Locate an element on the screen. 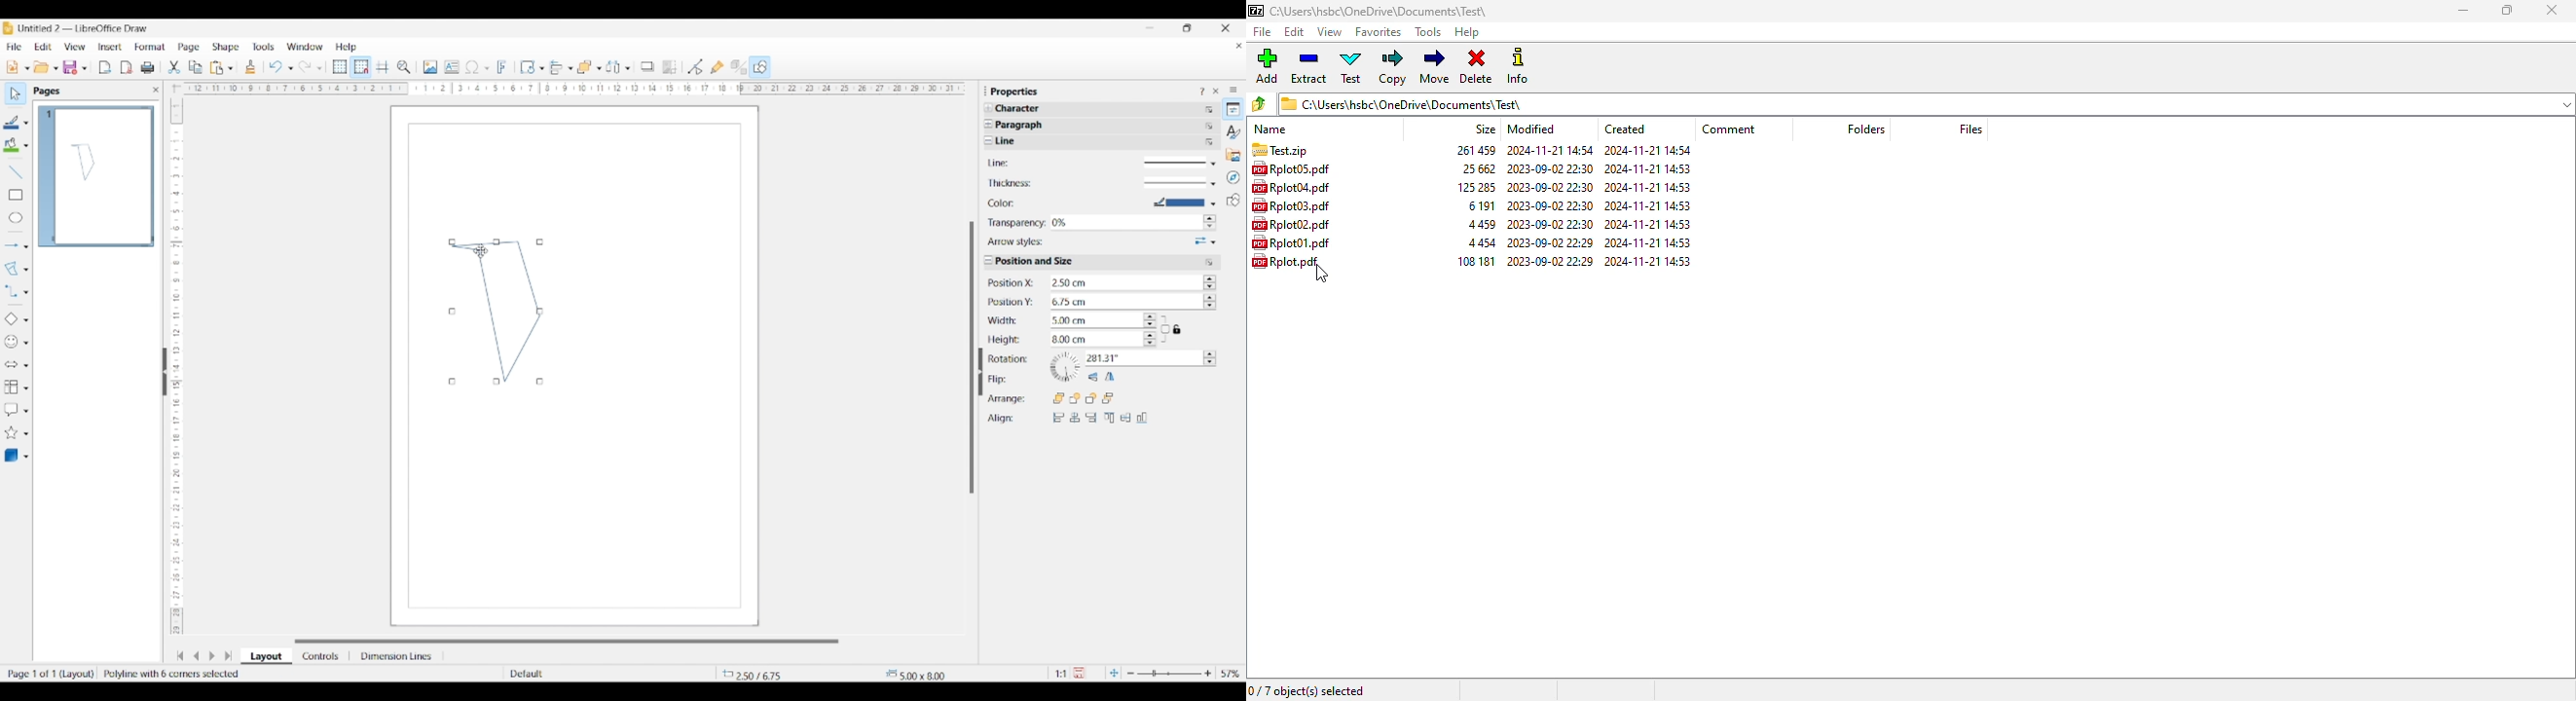  Connector options is located at coordinates (26, 292).